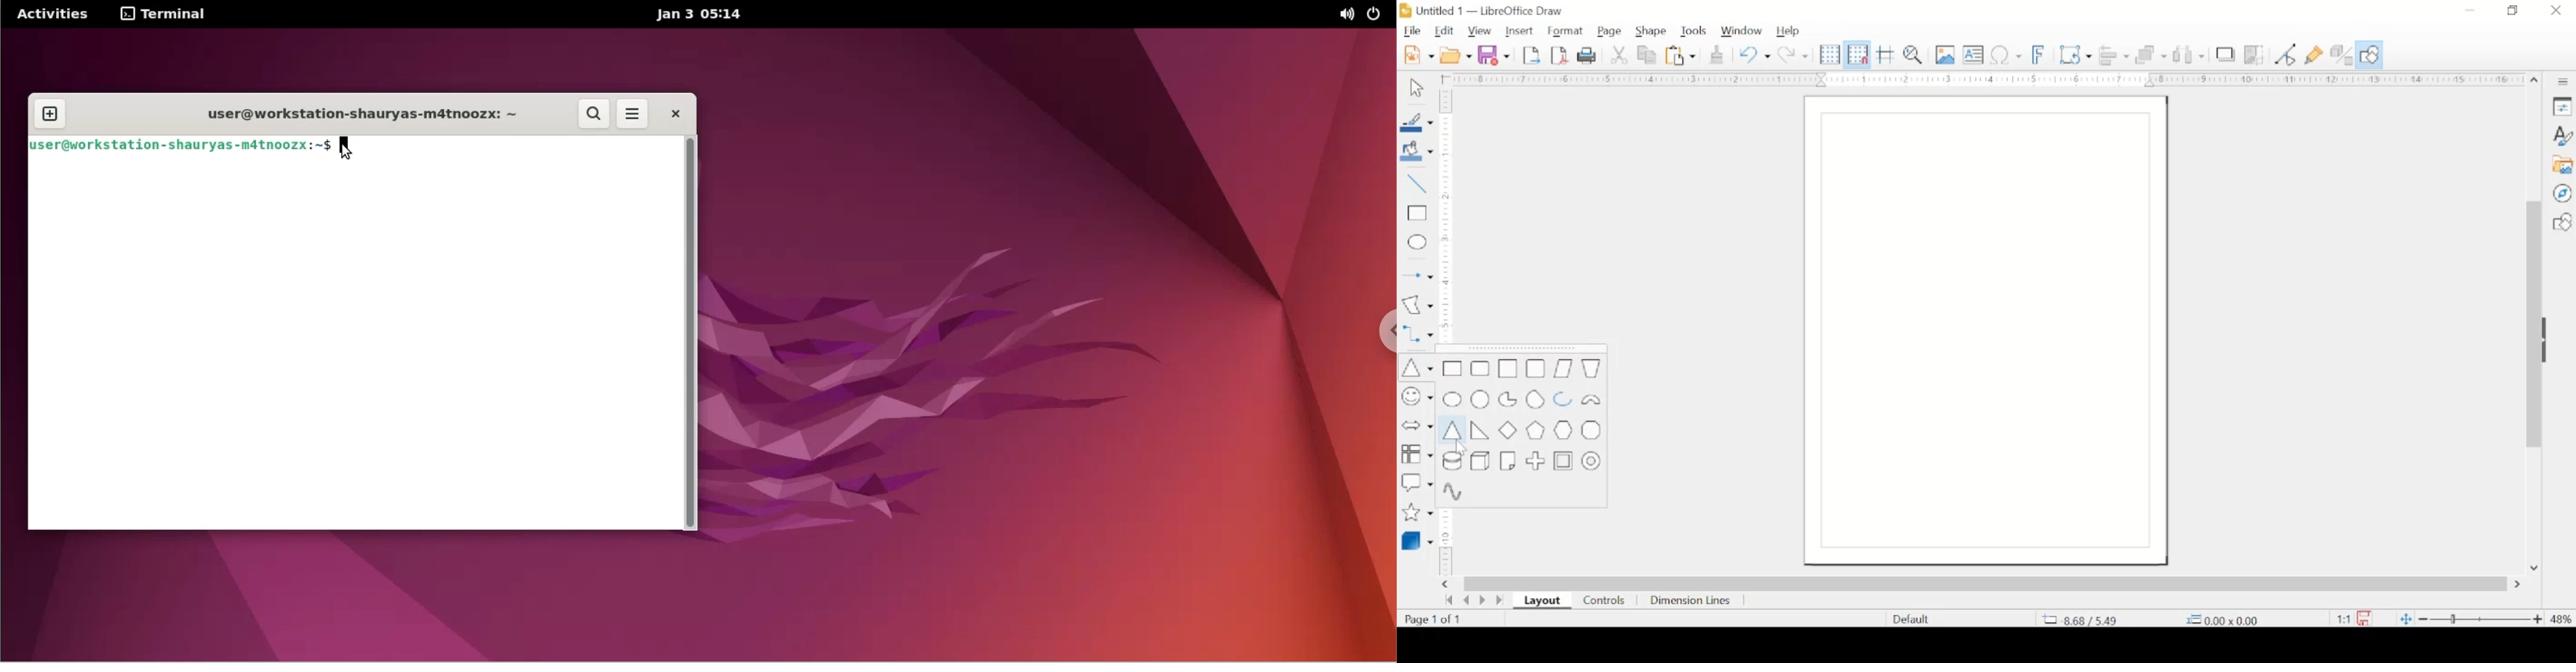 This screenshot has height=672, width=2576. Describe the element at coordinates (1693, 31) in the screenshot. I see `tools` at that location.